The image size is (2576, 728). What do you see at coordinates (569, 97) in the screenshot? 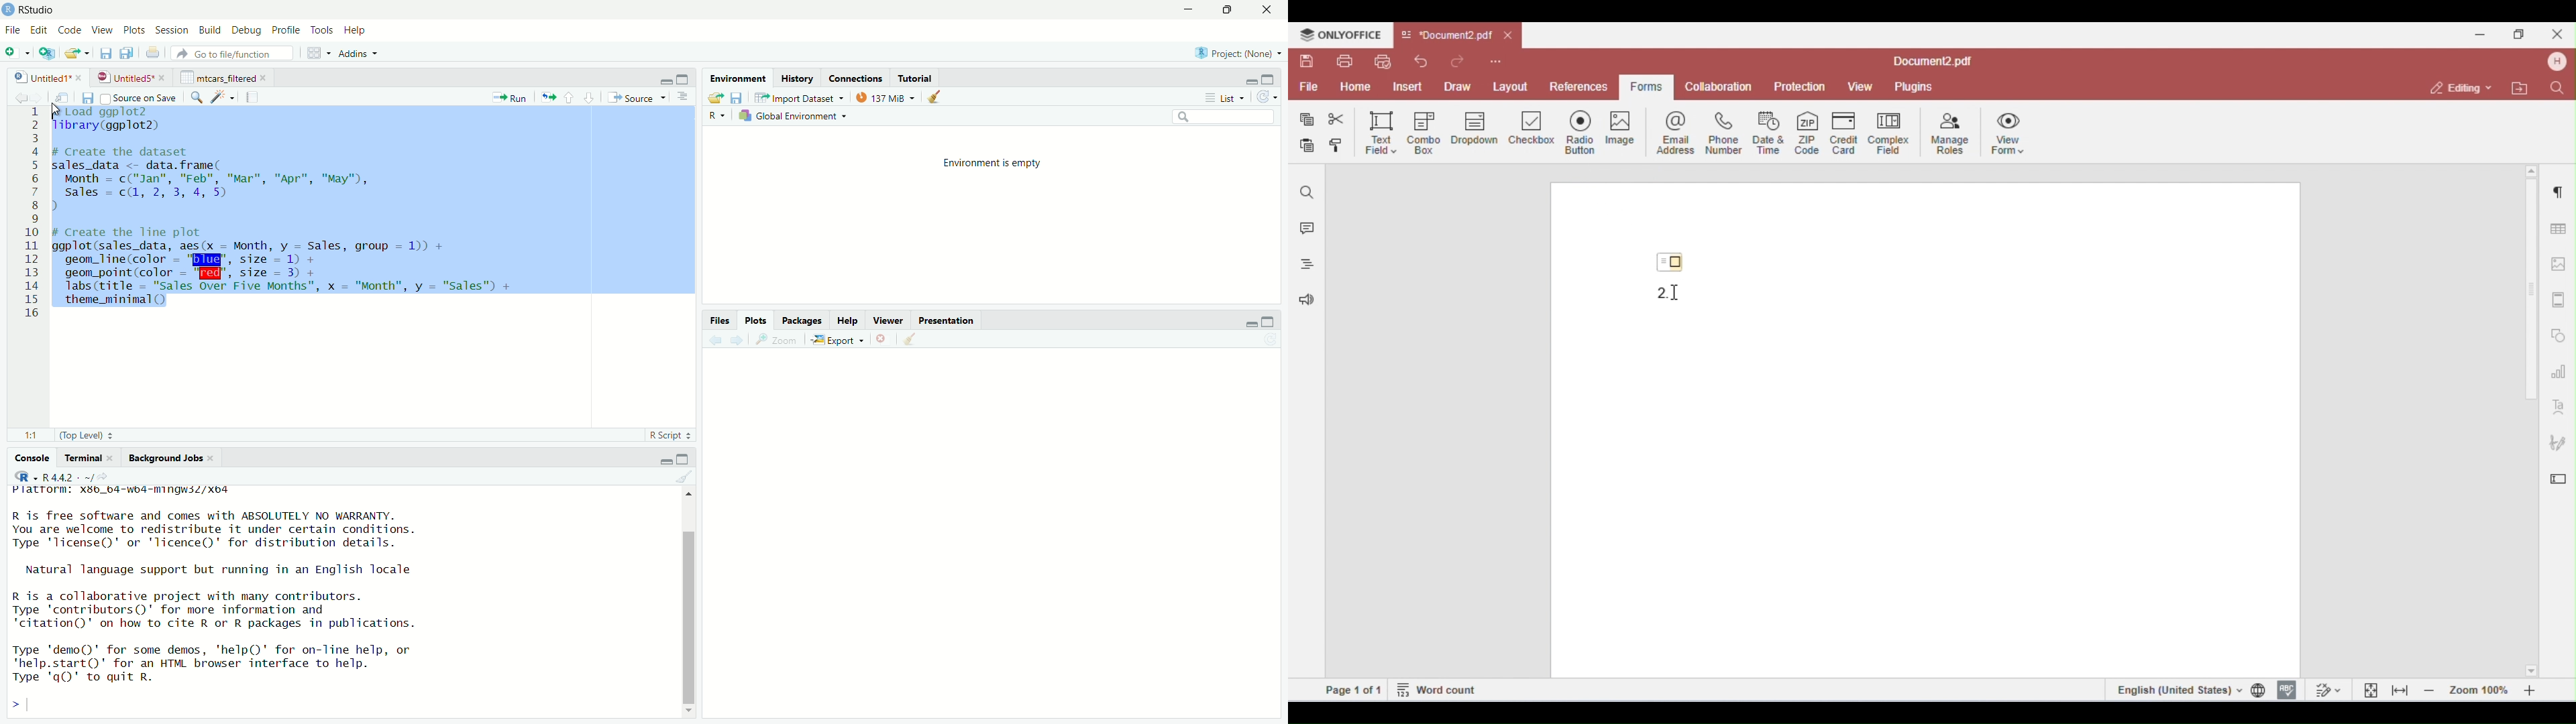
I see `previous code section` at bounding box center [569, 97].